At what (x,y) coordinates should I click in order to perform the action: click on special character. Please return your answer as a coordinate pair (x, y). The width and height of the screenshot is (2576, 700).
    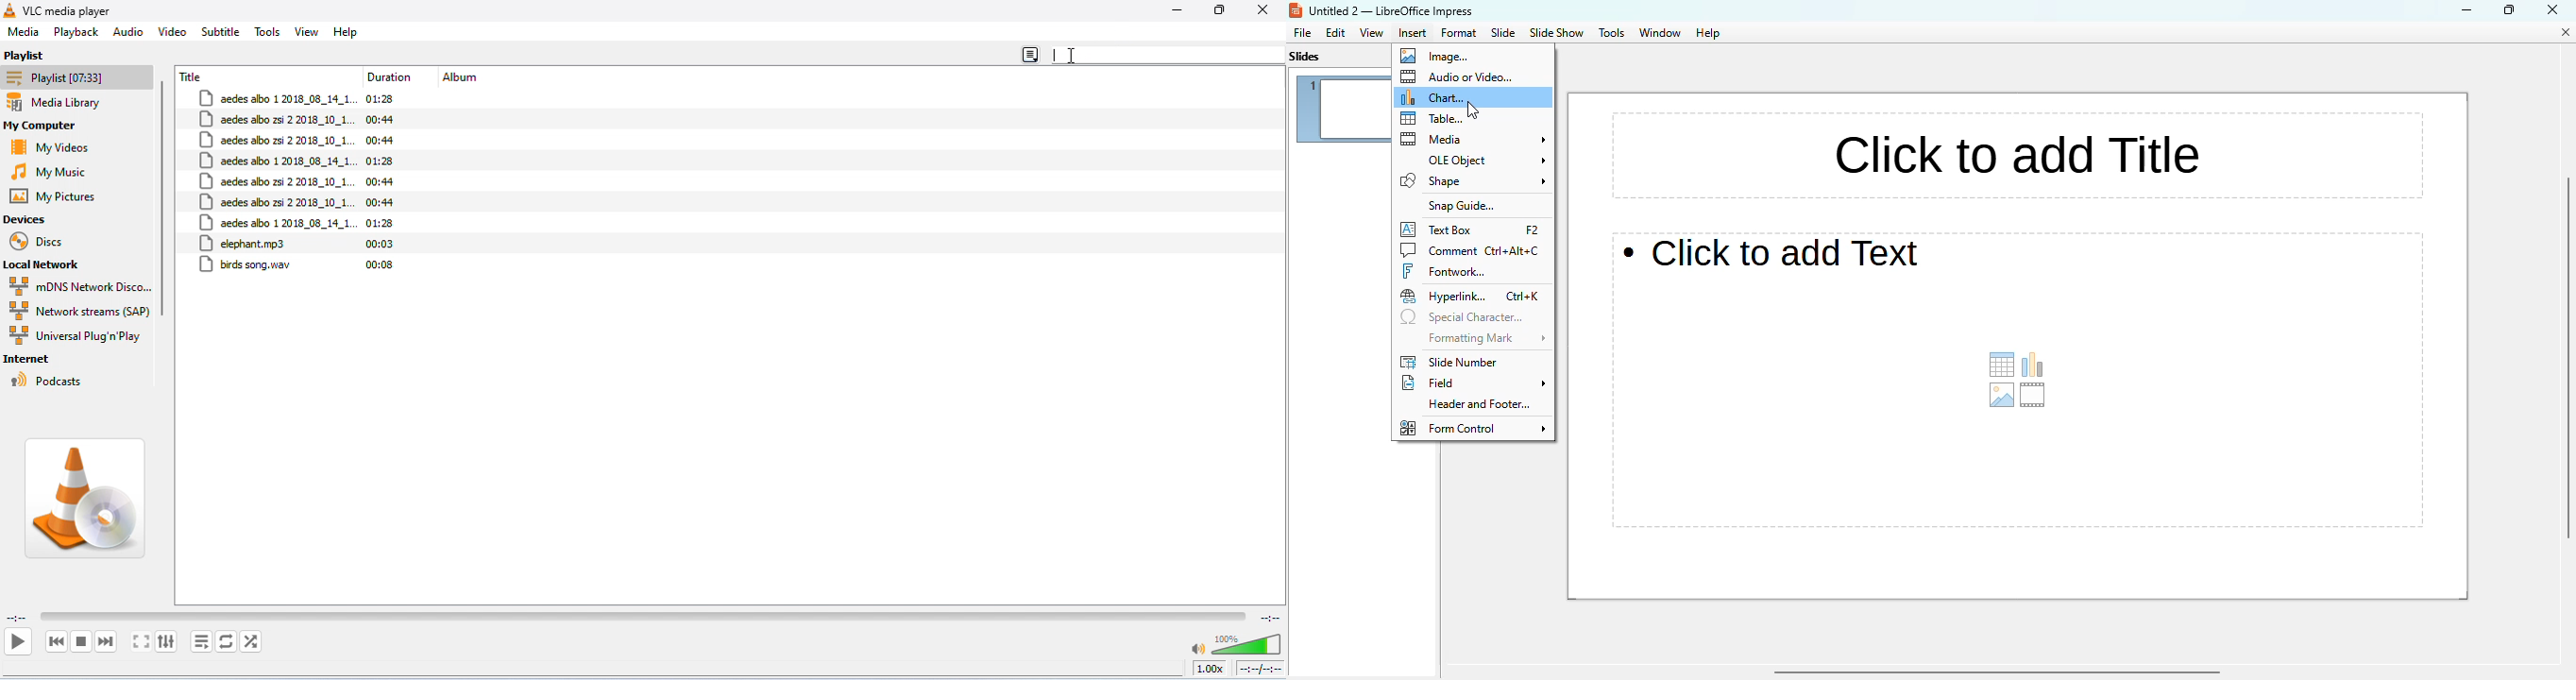
    Looking at the image, I should click on (1462, 316).